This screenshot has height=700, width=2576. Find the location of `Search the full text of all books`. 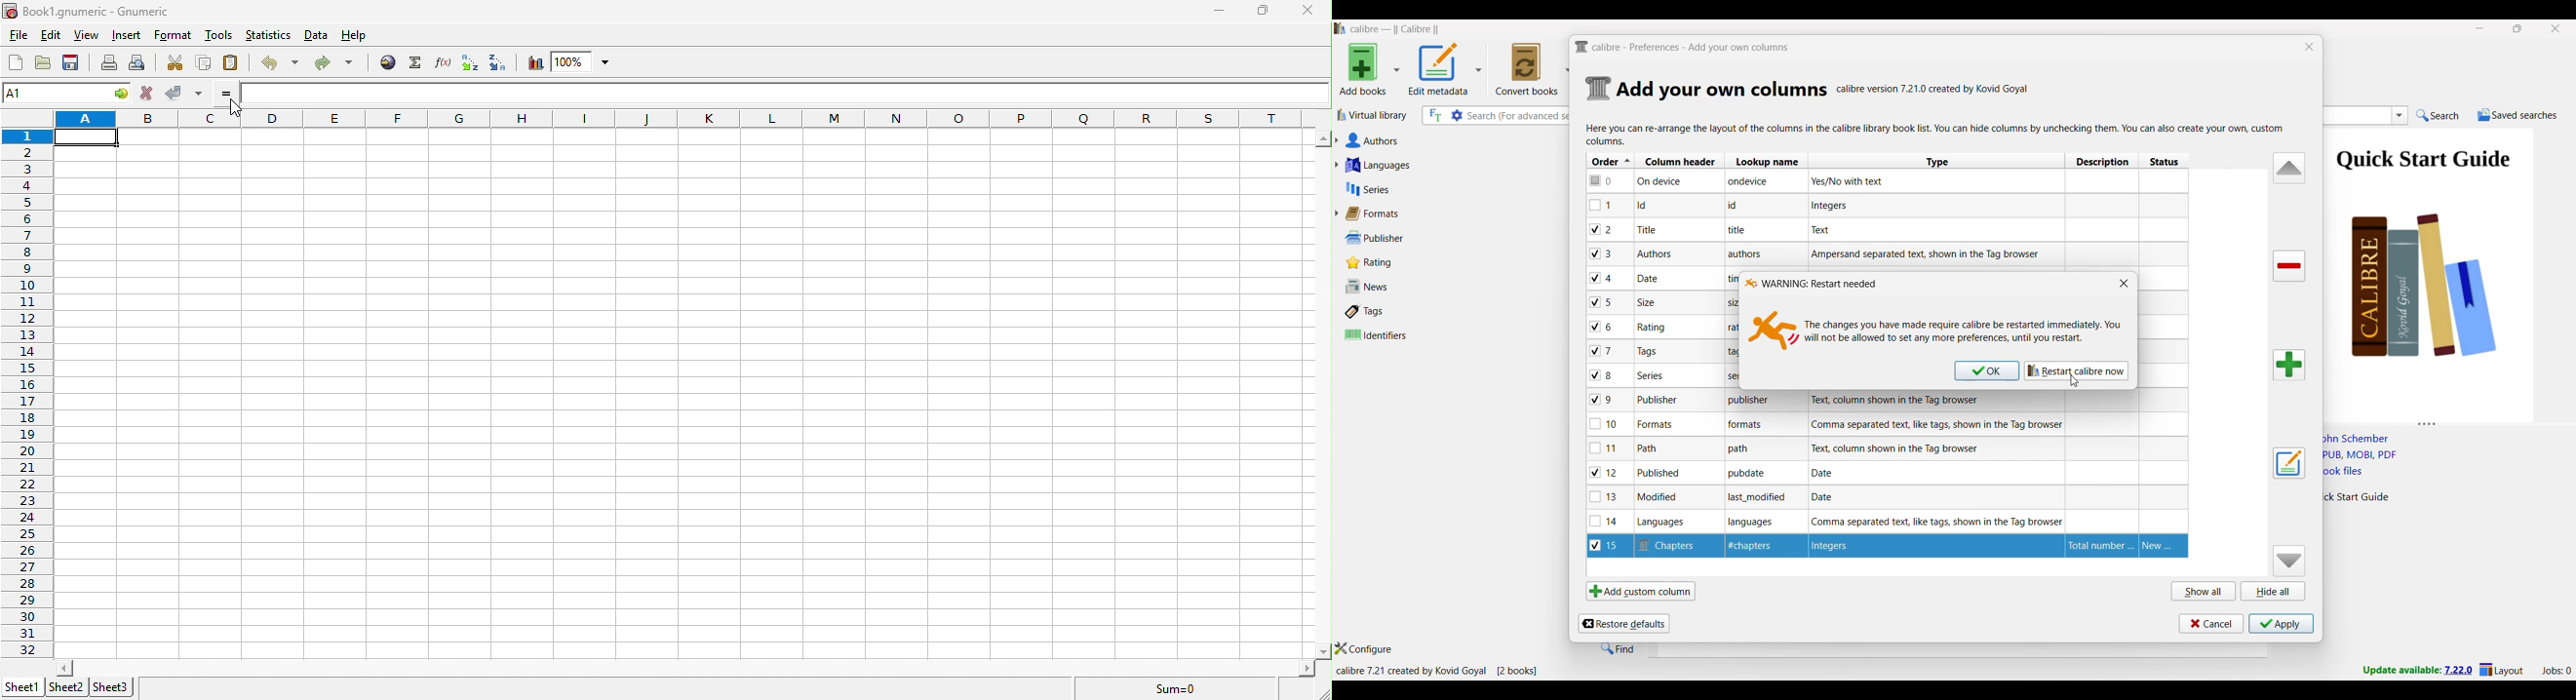

Search the full text of all books is located at coordinates (1434, 115).